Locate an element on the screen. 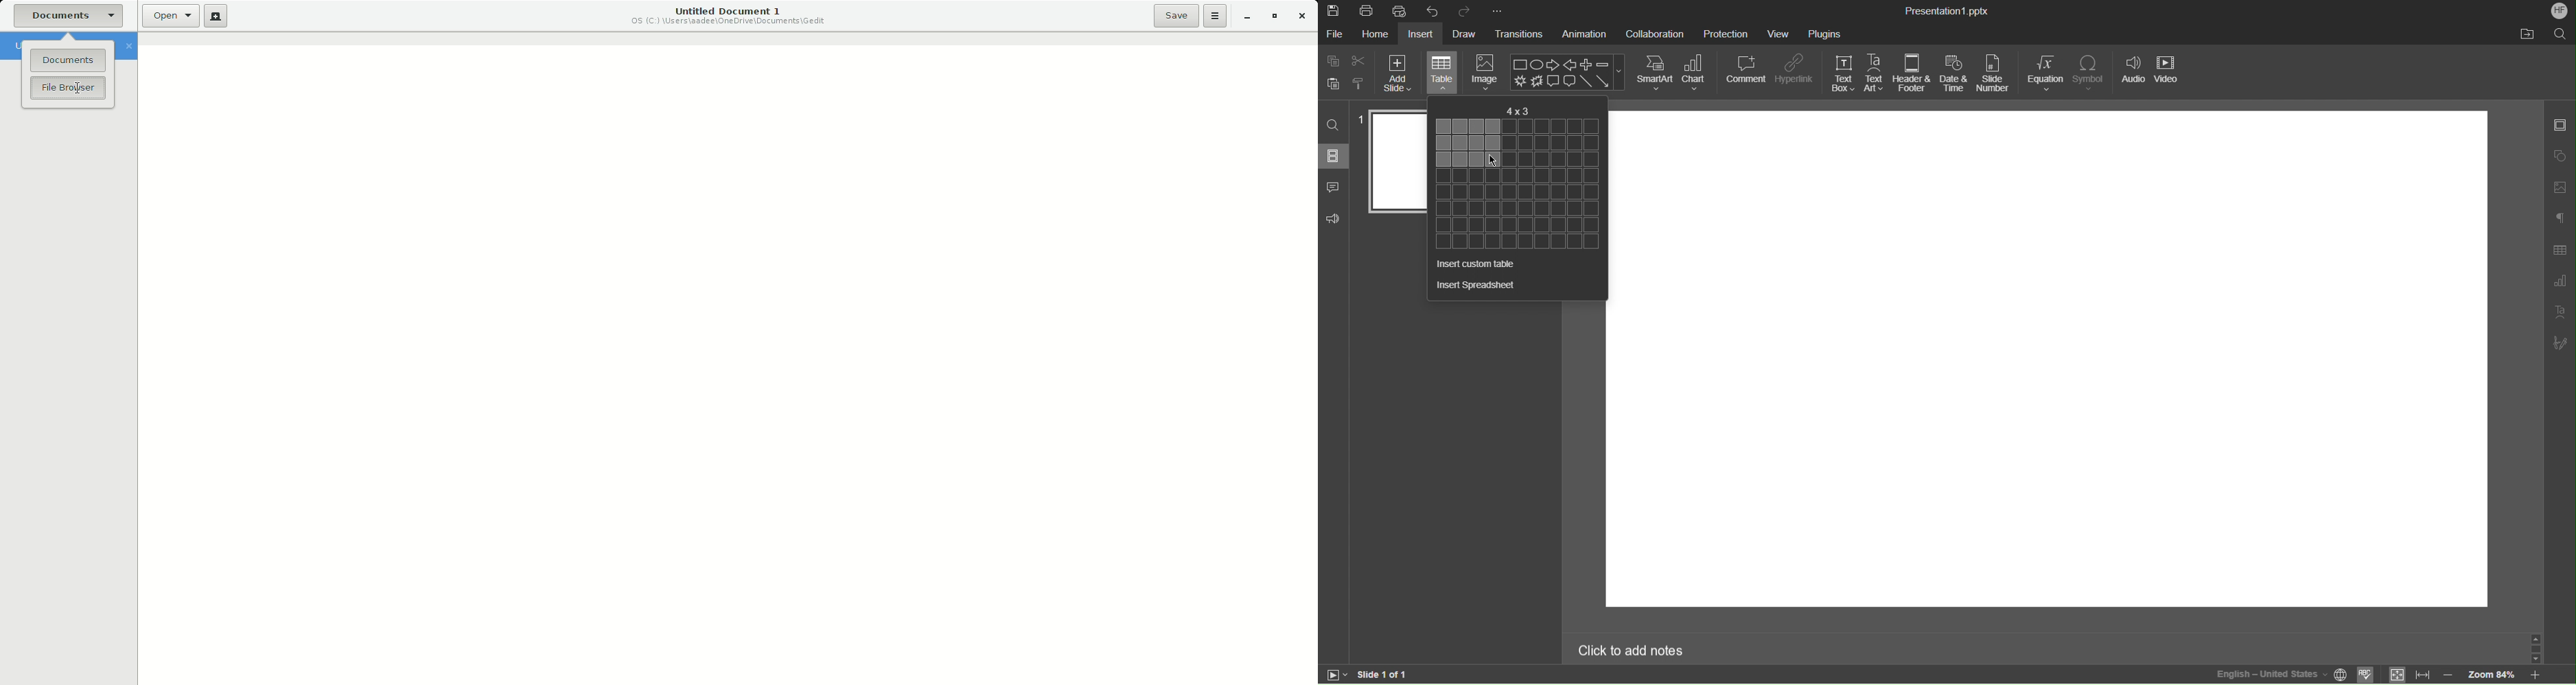  scroll bar is located at coordinates (2534, 648).